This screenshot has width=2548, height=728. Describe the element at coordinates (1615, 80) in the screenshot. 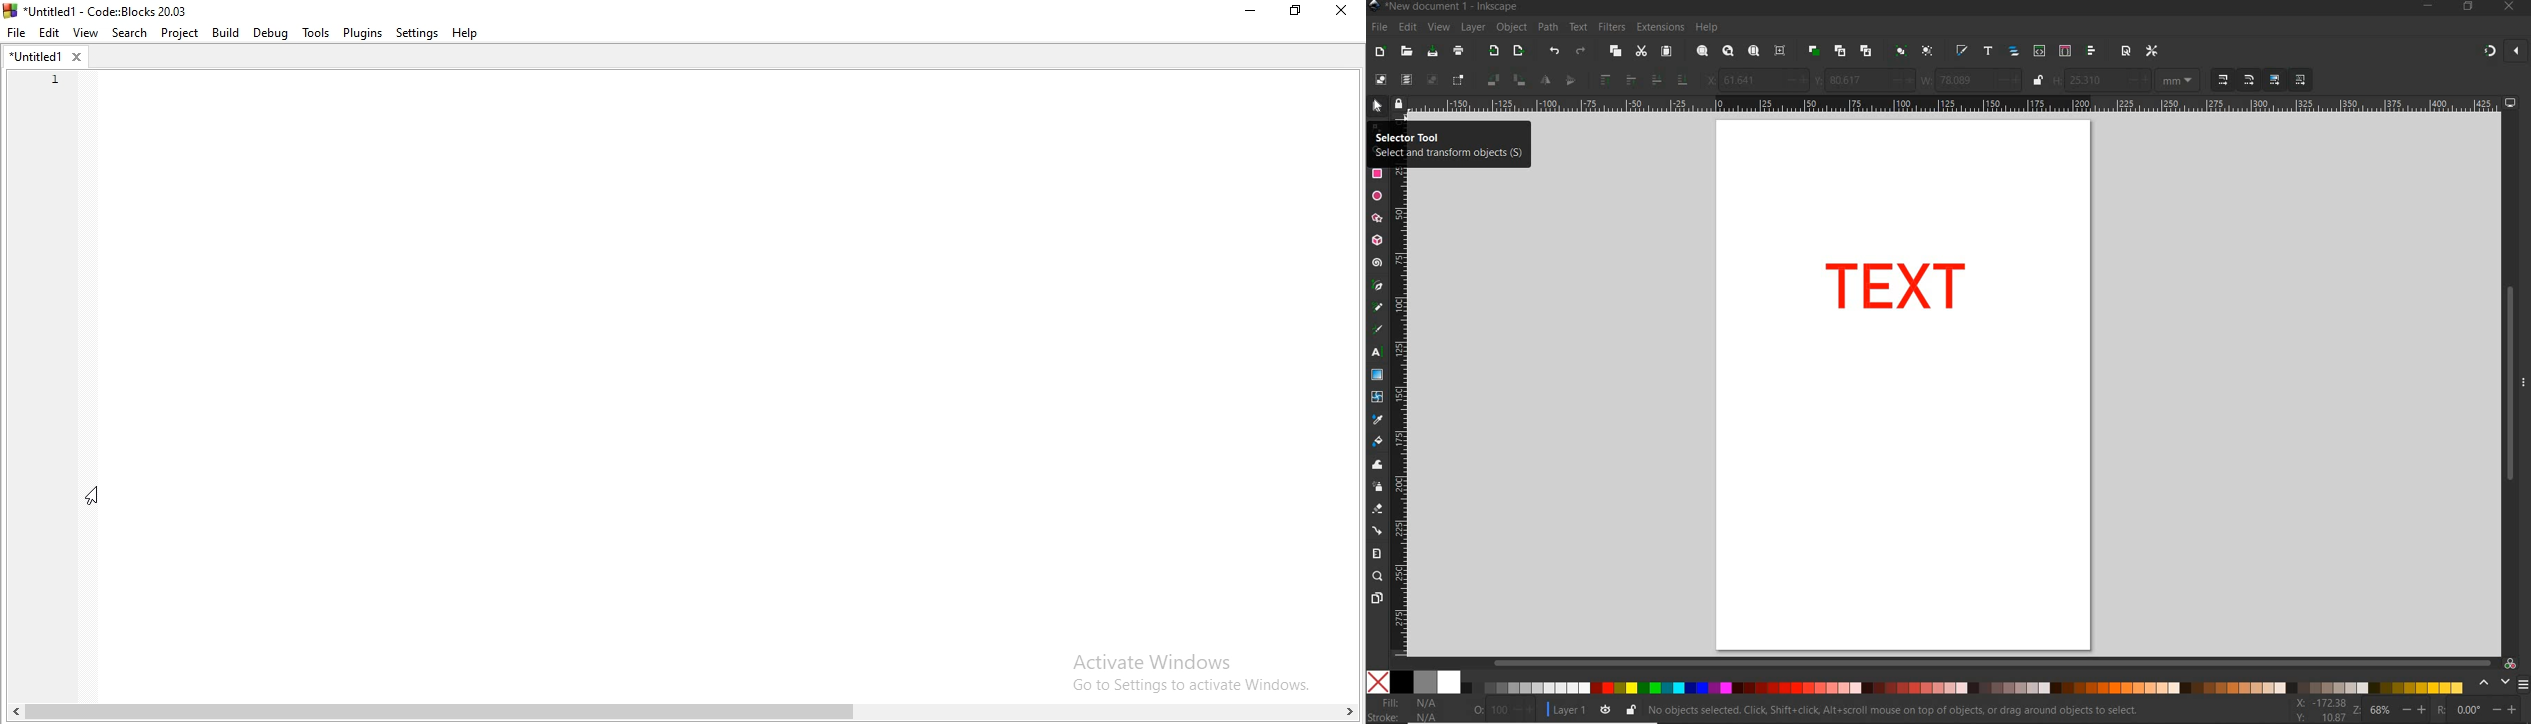

I see `raise selection` at that location.